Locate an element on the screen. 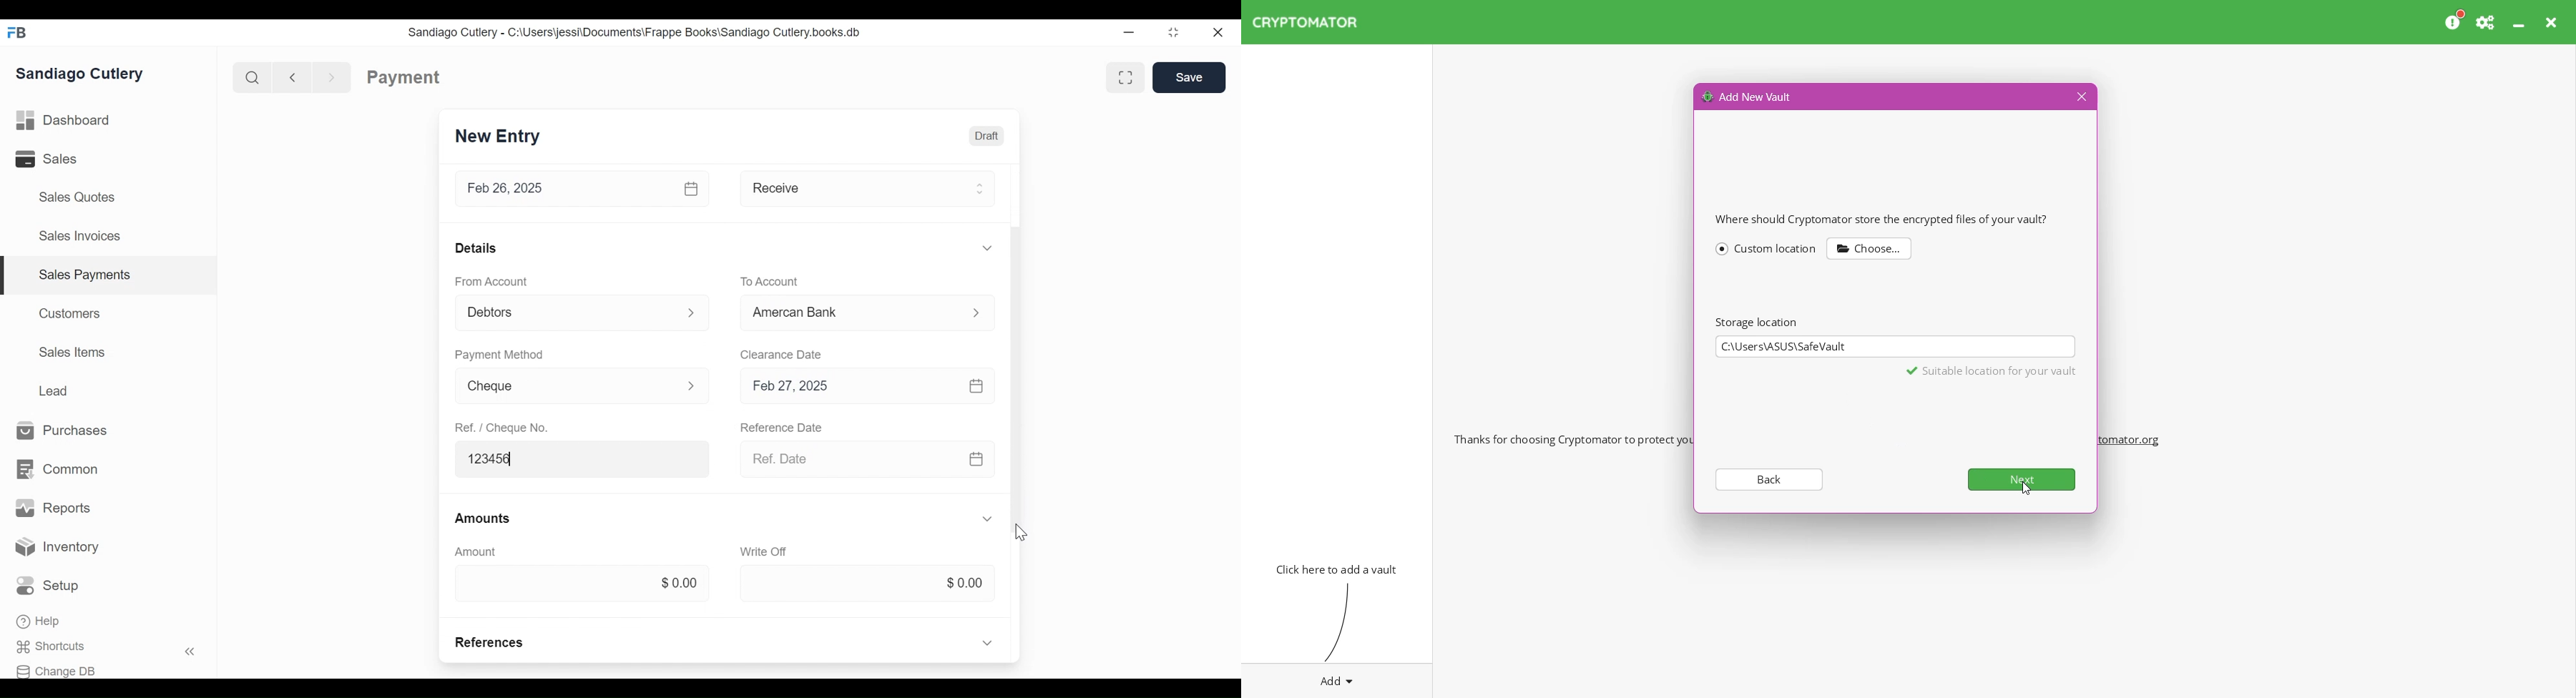 The width and height of the screenshot is (2576, 700). Receive is located at coordinates (848, 187).